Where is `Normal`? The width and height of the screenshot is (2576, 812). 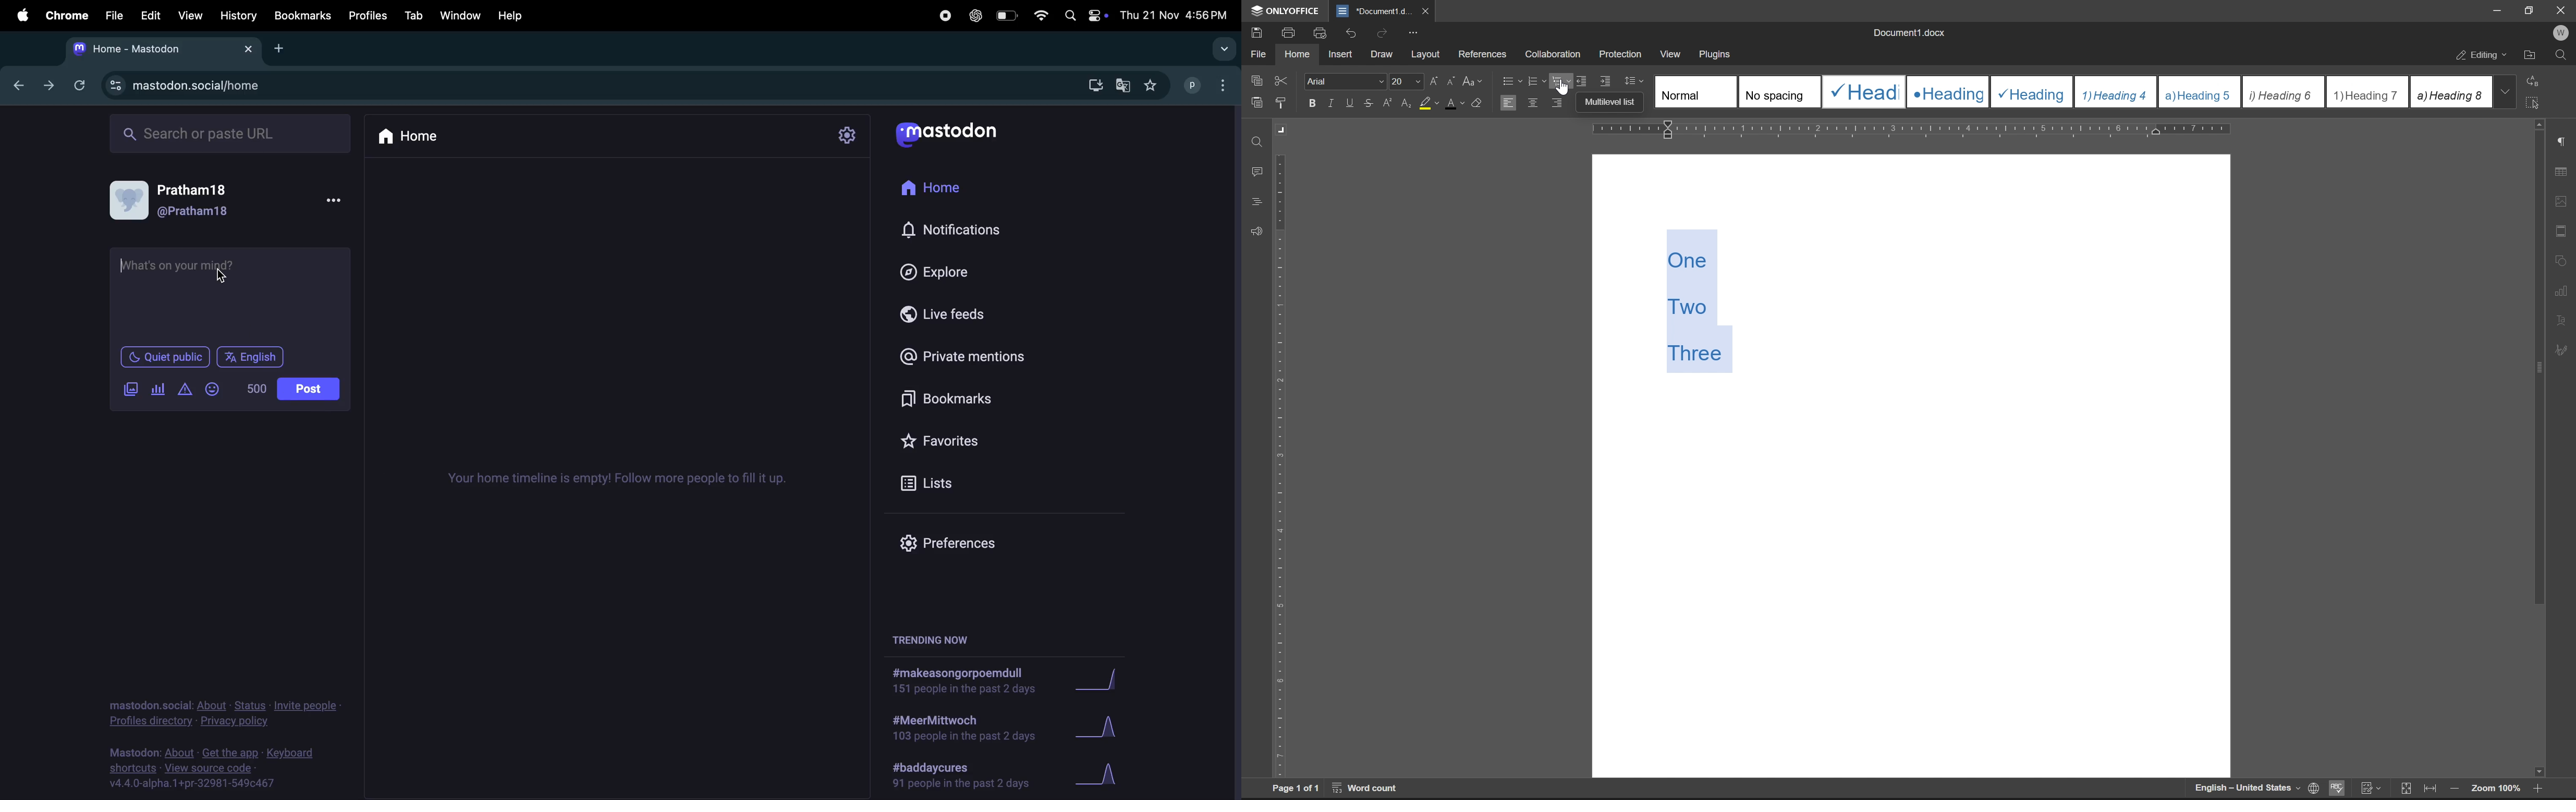
Normal is located at coordinates (1696, 91).